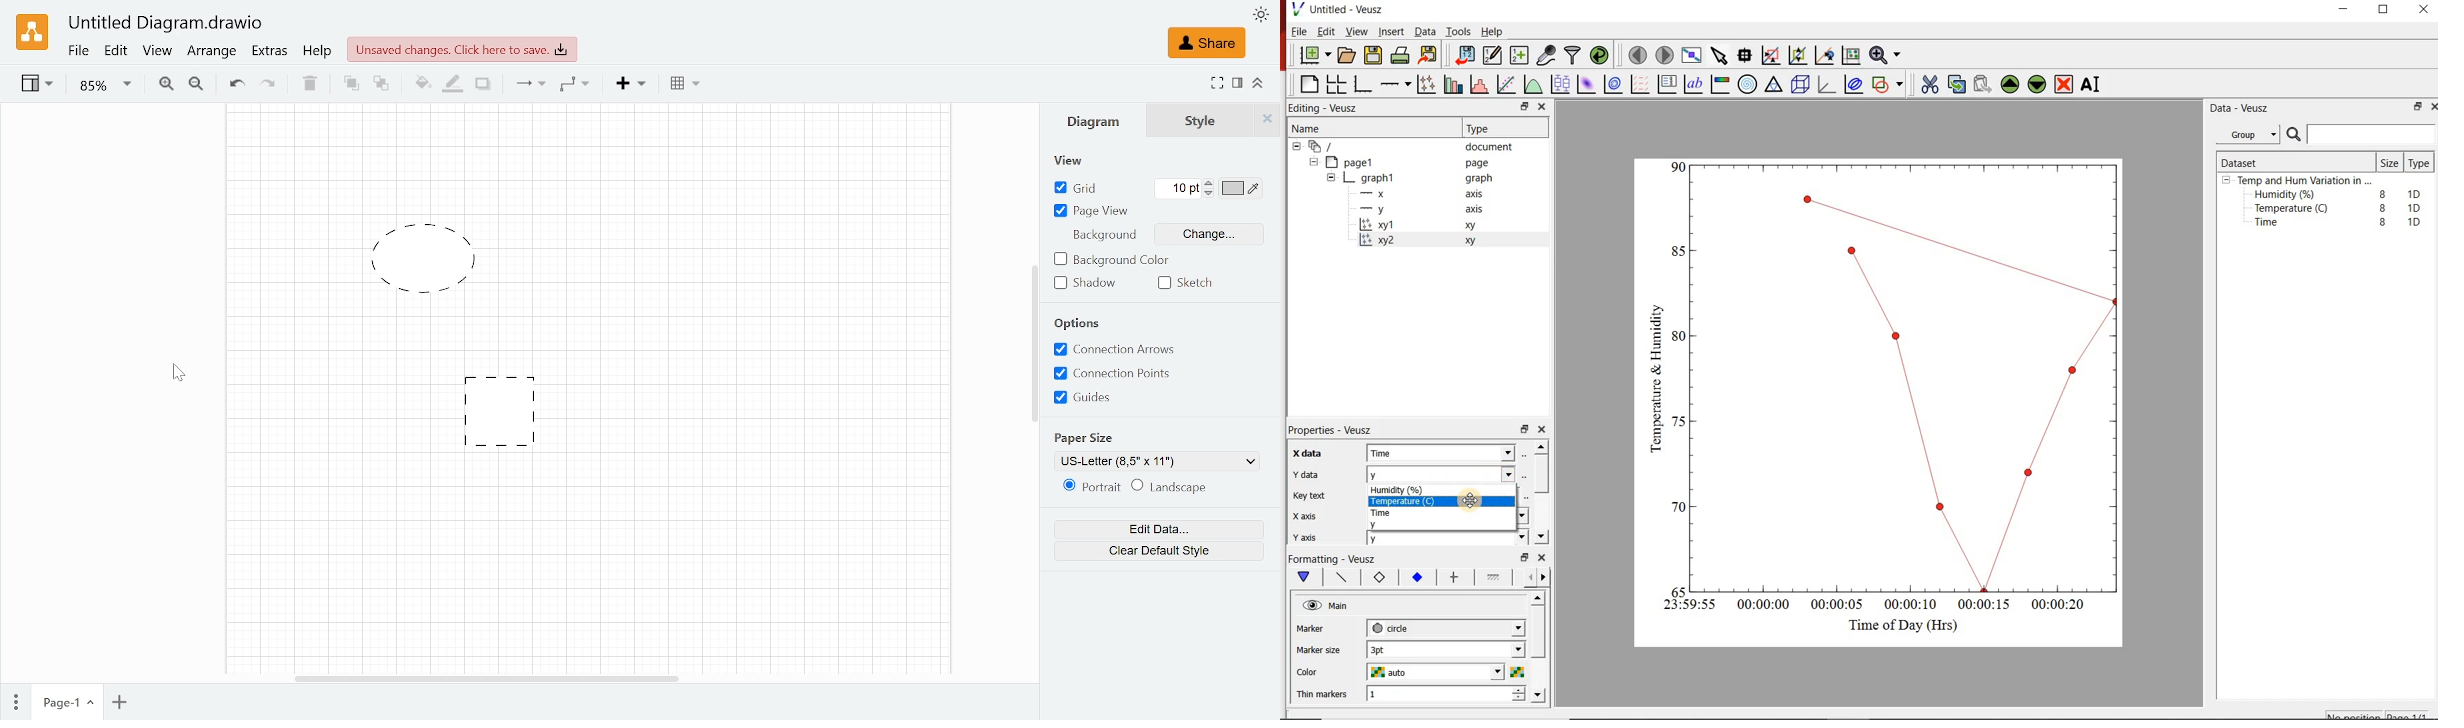 Image resolution: width=2464 pixels, height=728 pixels. I want to click on landscape, so click(1170, 487).